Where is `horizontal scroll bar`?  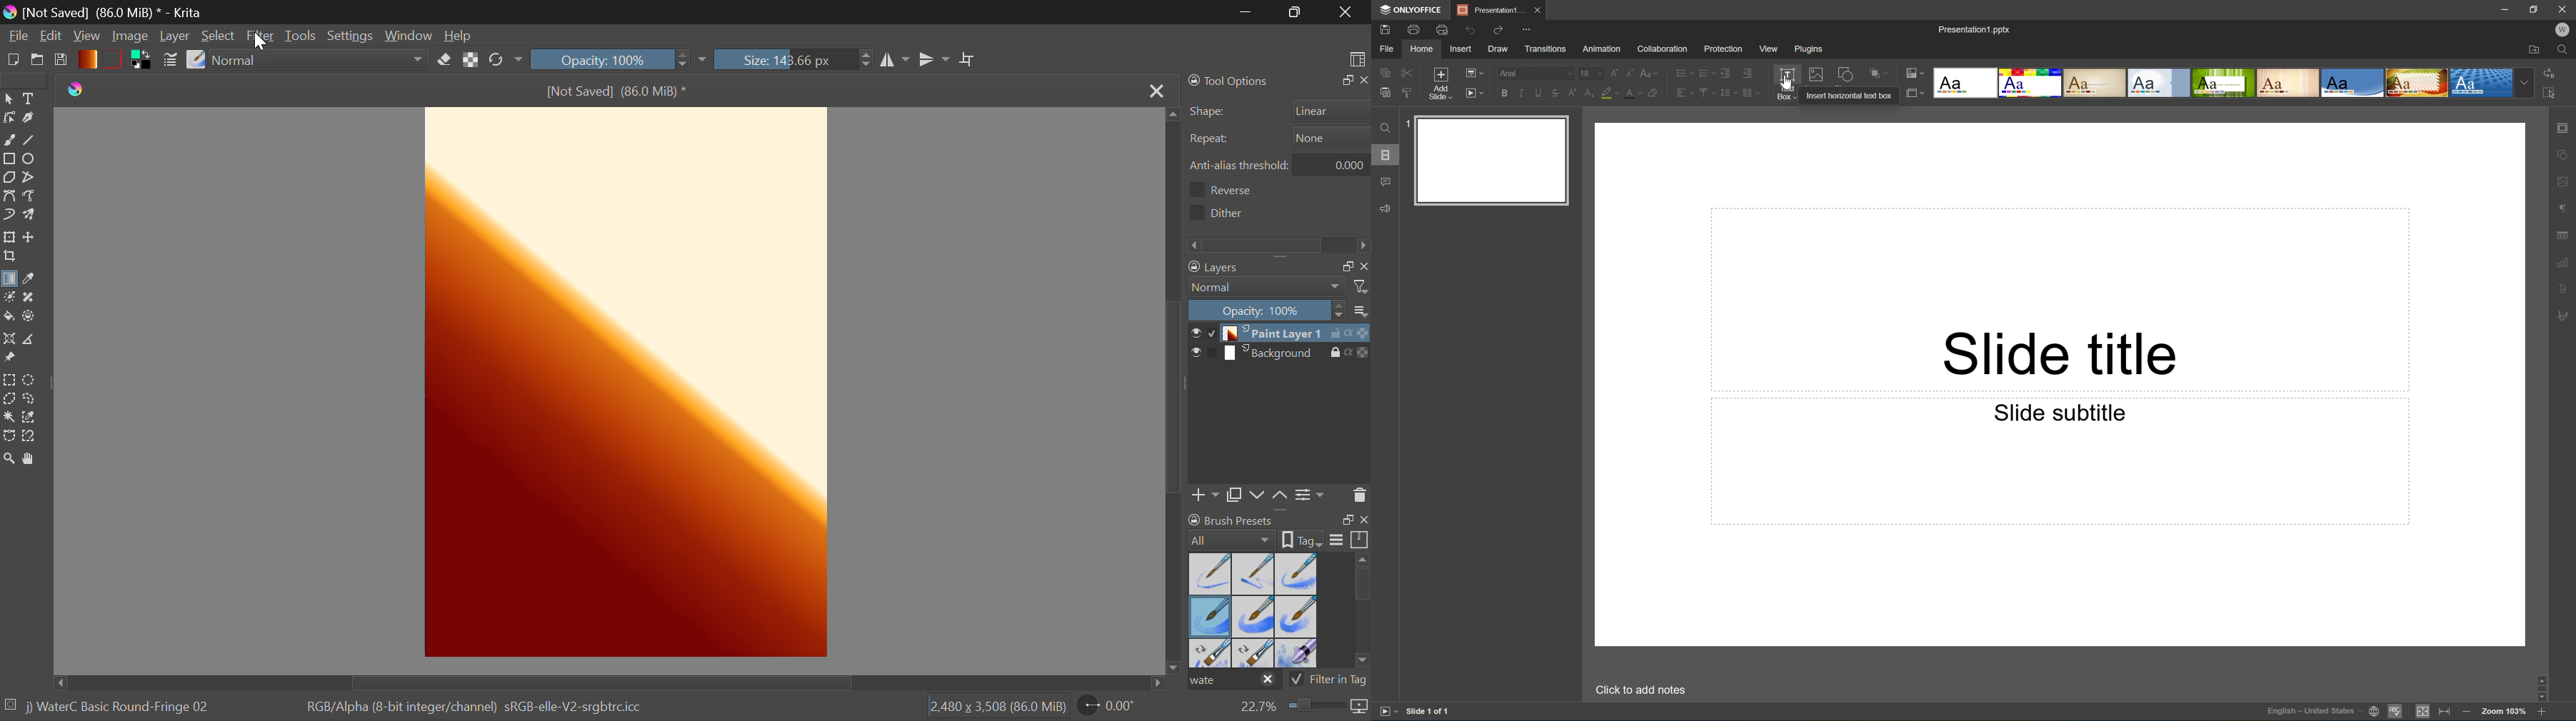
horizontal scroll bar is located at coordinates (1363, 612).